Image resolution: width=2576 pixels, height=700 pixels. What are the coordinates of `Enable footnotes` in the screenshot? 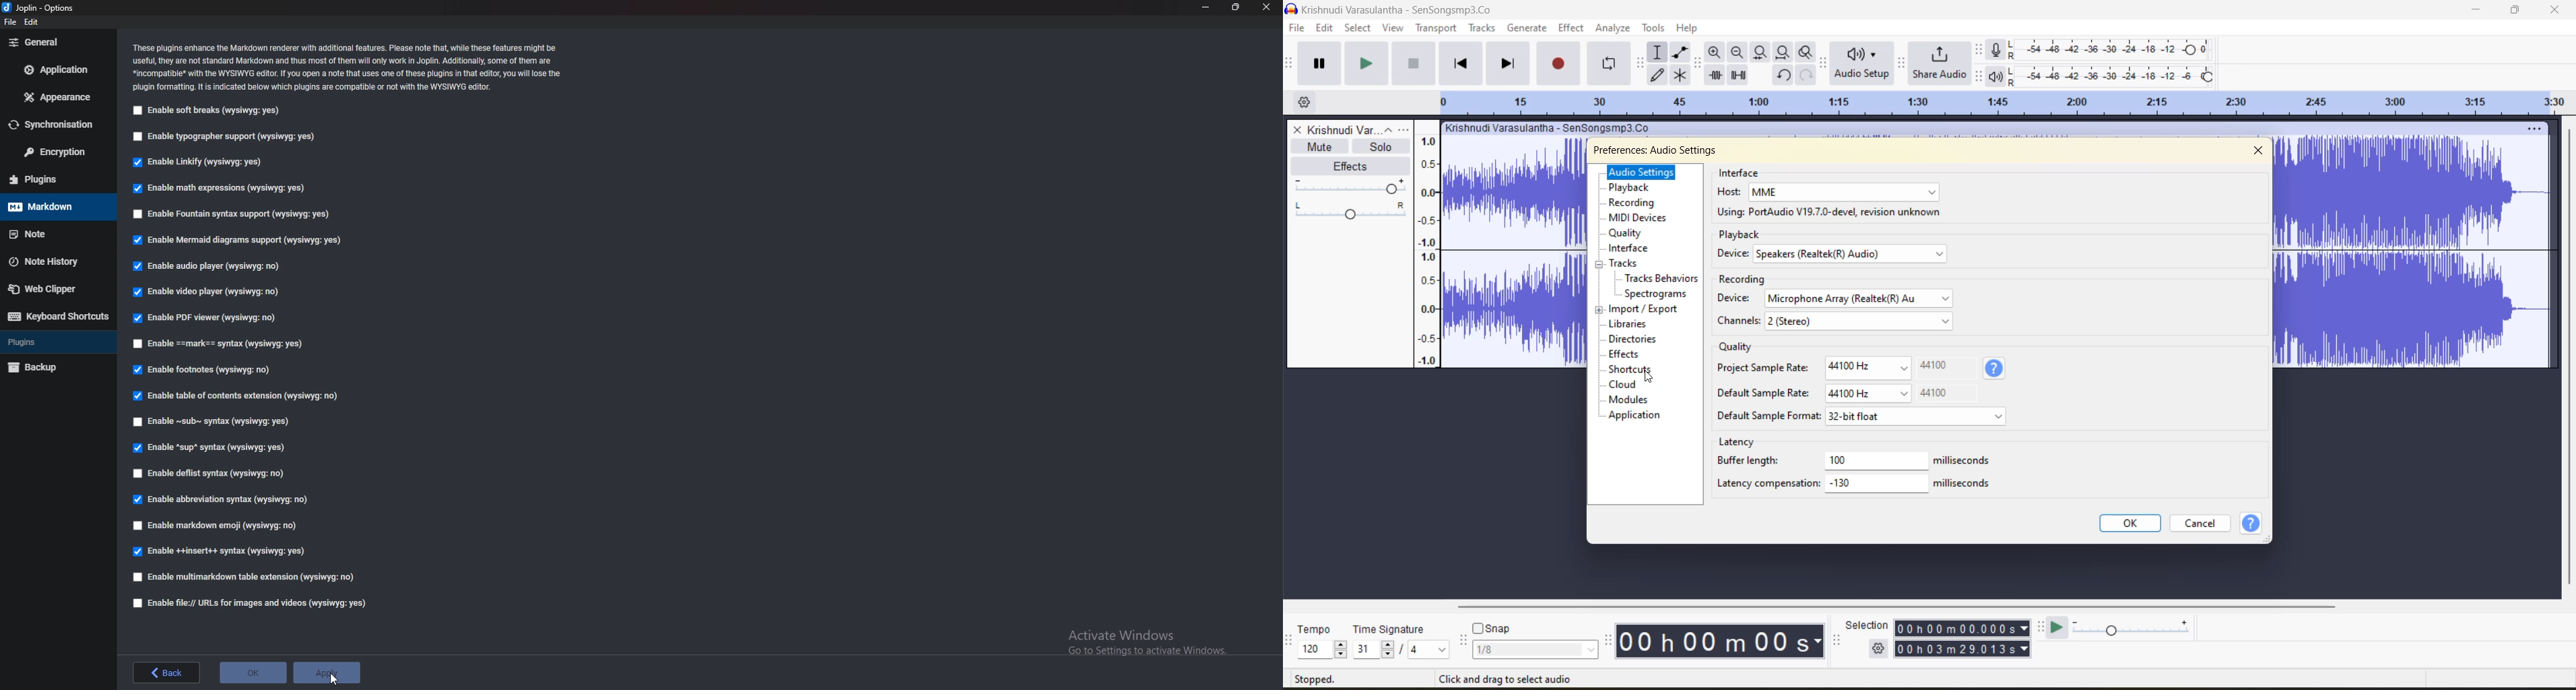 It's located at (204, 370).